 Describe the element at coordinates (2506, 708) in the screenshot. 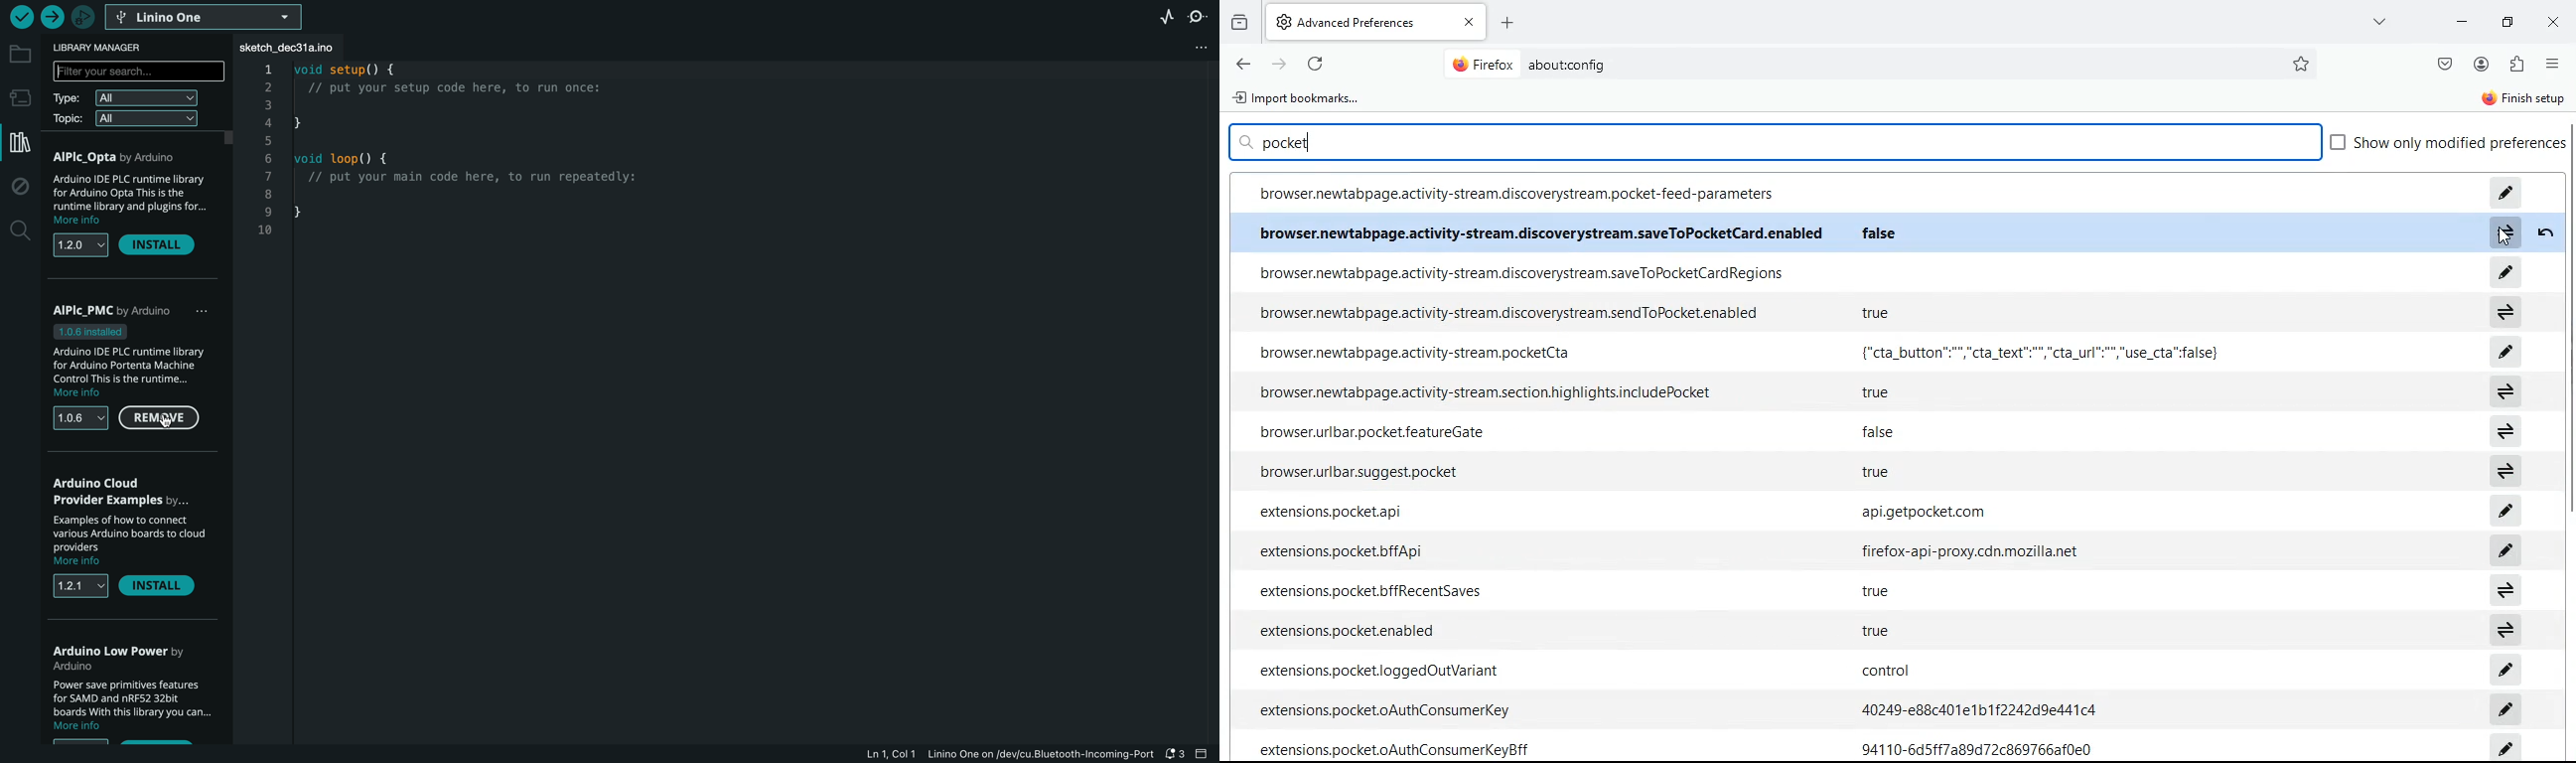

I see `edit` at that location.